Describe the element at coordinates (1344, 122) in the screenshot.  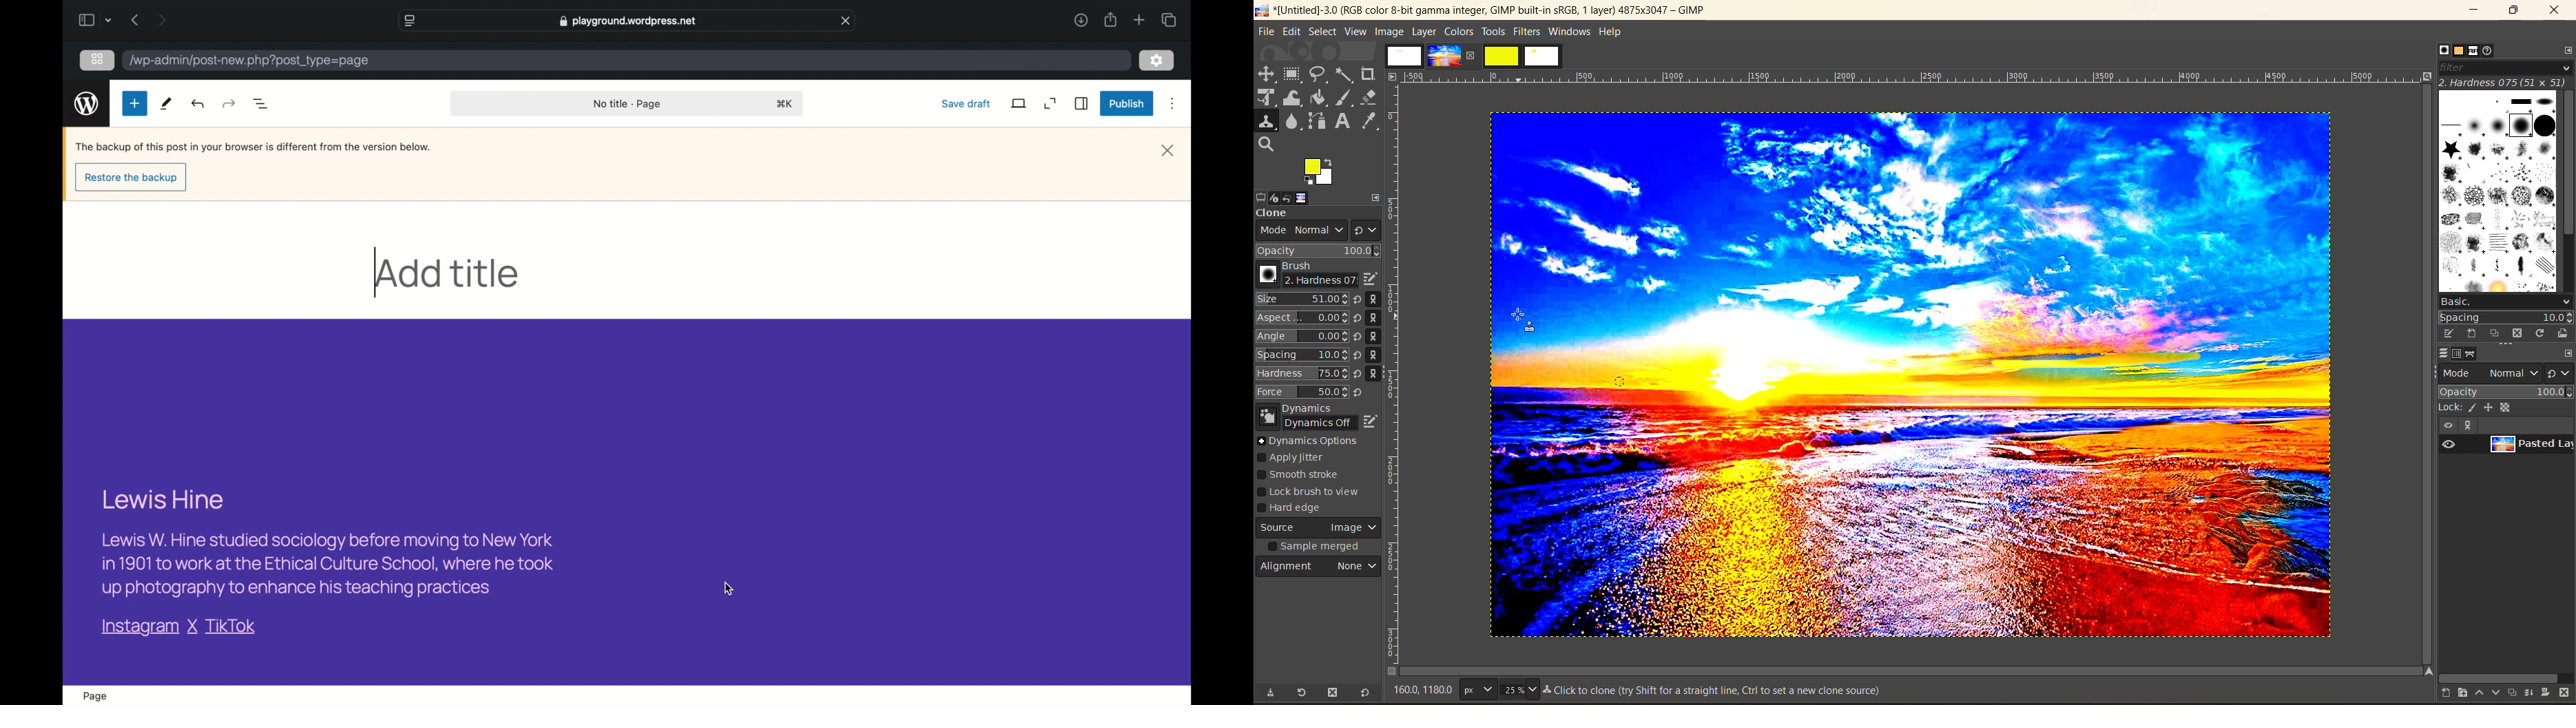
I see `text tool` at that location.